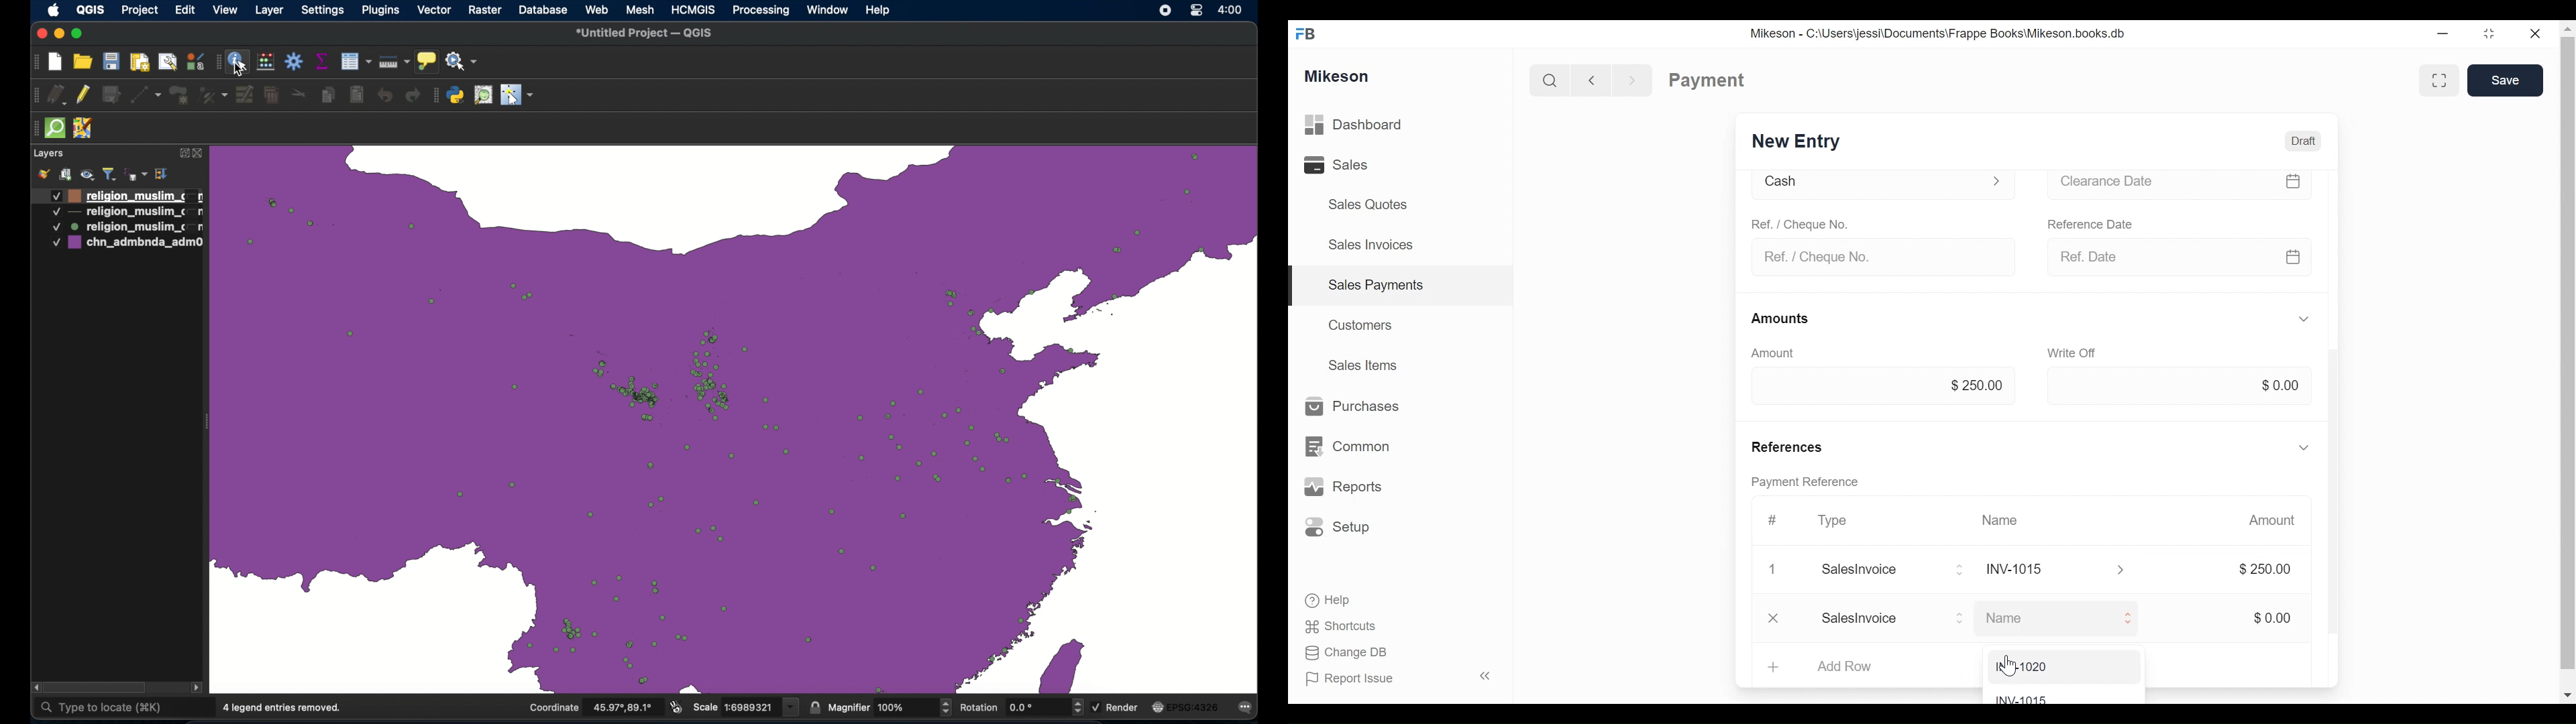 The image size is (2576, 728). What do you see at coordinates (2075, 355) in the screenshot?
I see `Write off` at bounding box center [2075, 355].